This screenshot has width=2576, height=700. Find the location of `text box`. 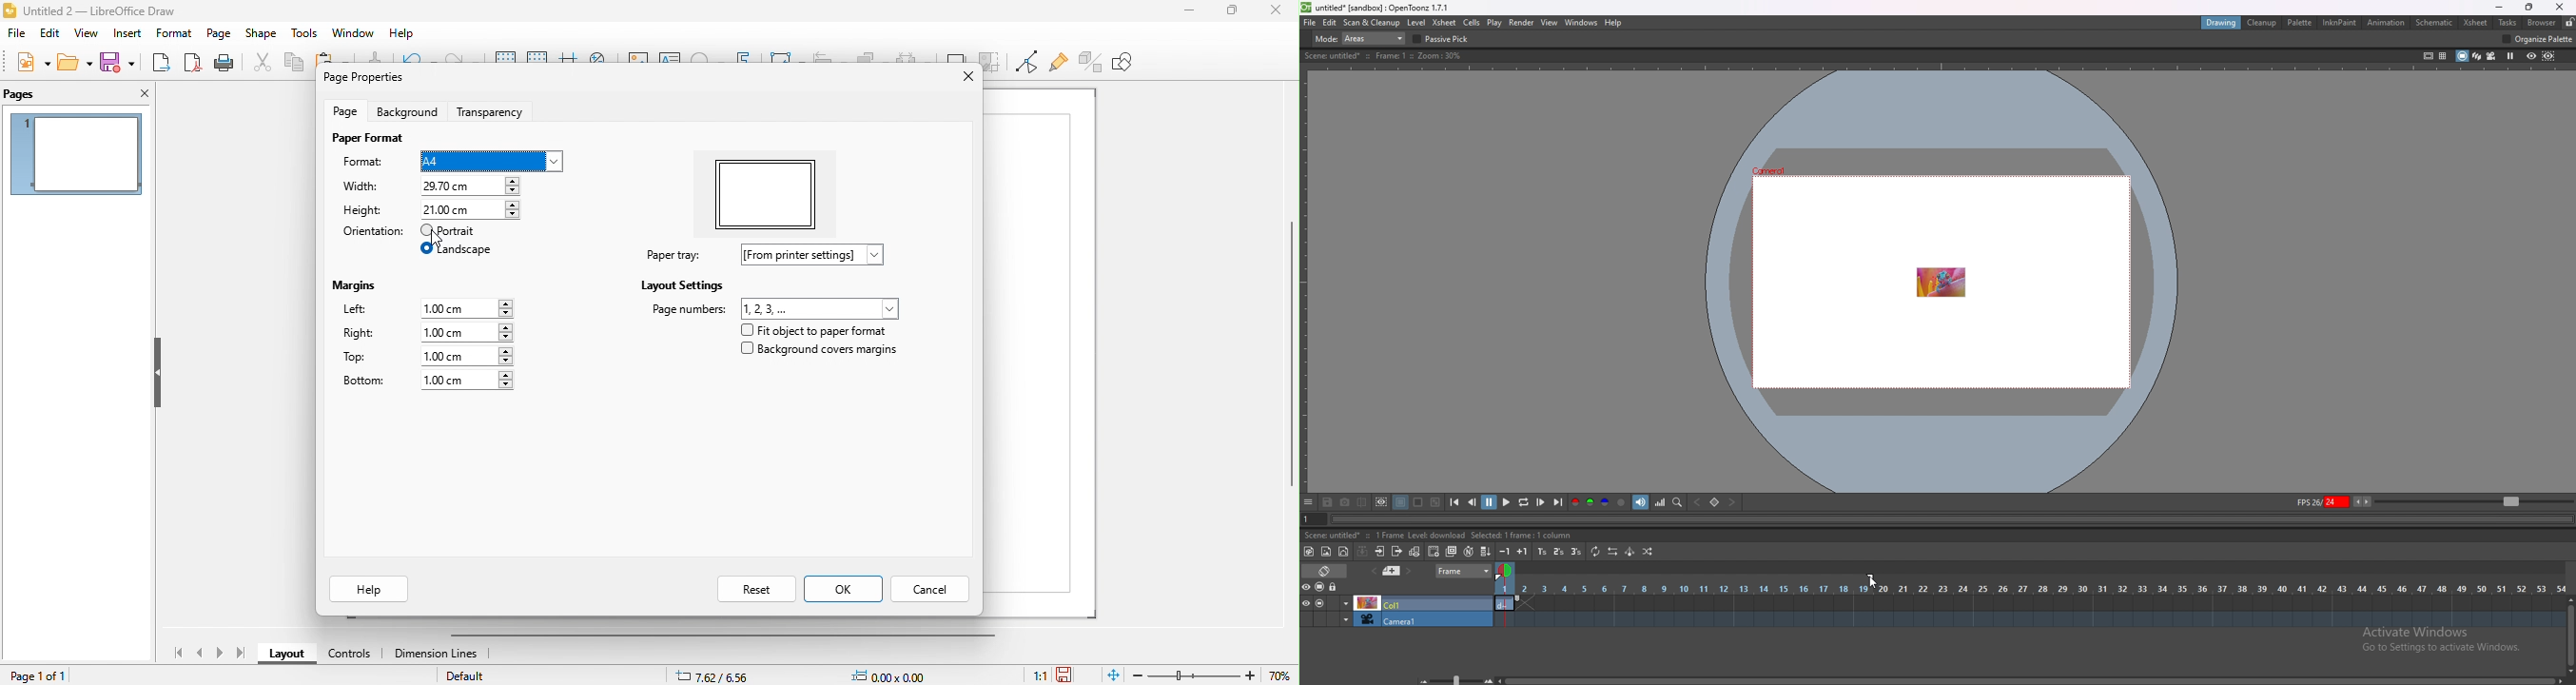

text box is located at coordinates (670, 60).